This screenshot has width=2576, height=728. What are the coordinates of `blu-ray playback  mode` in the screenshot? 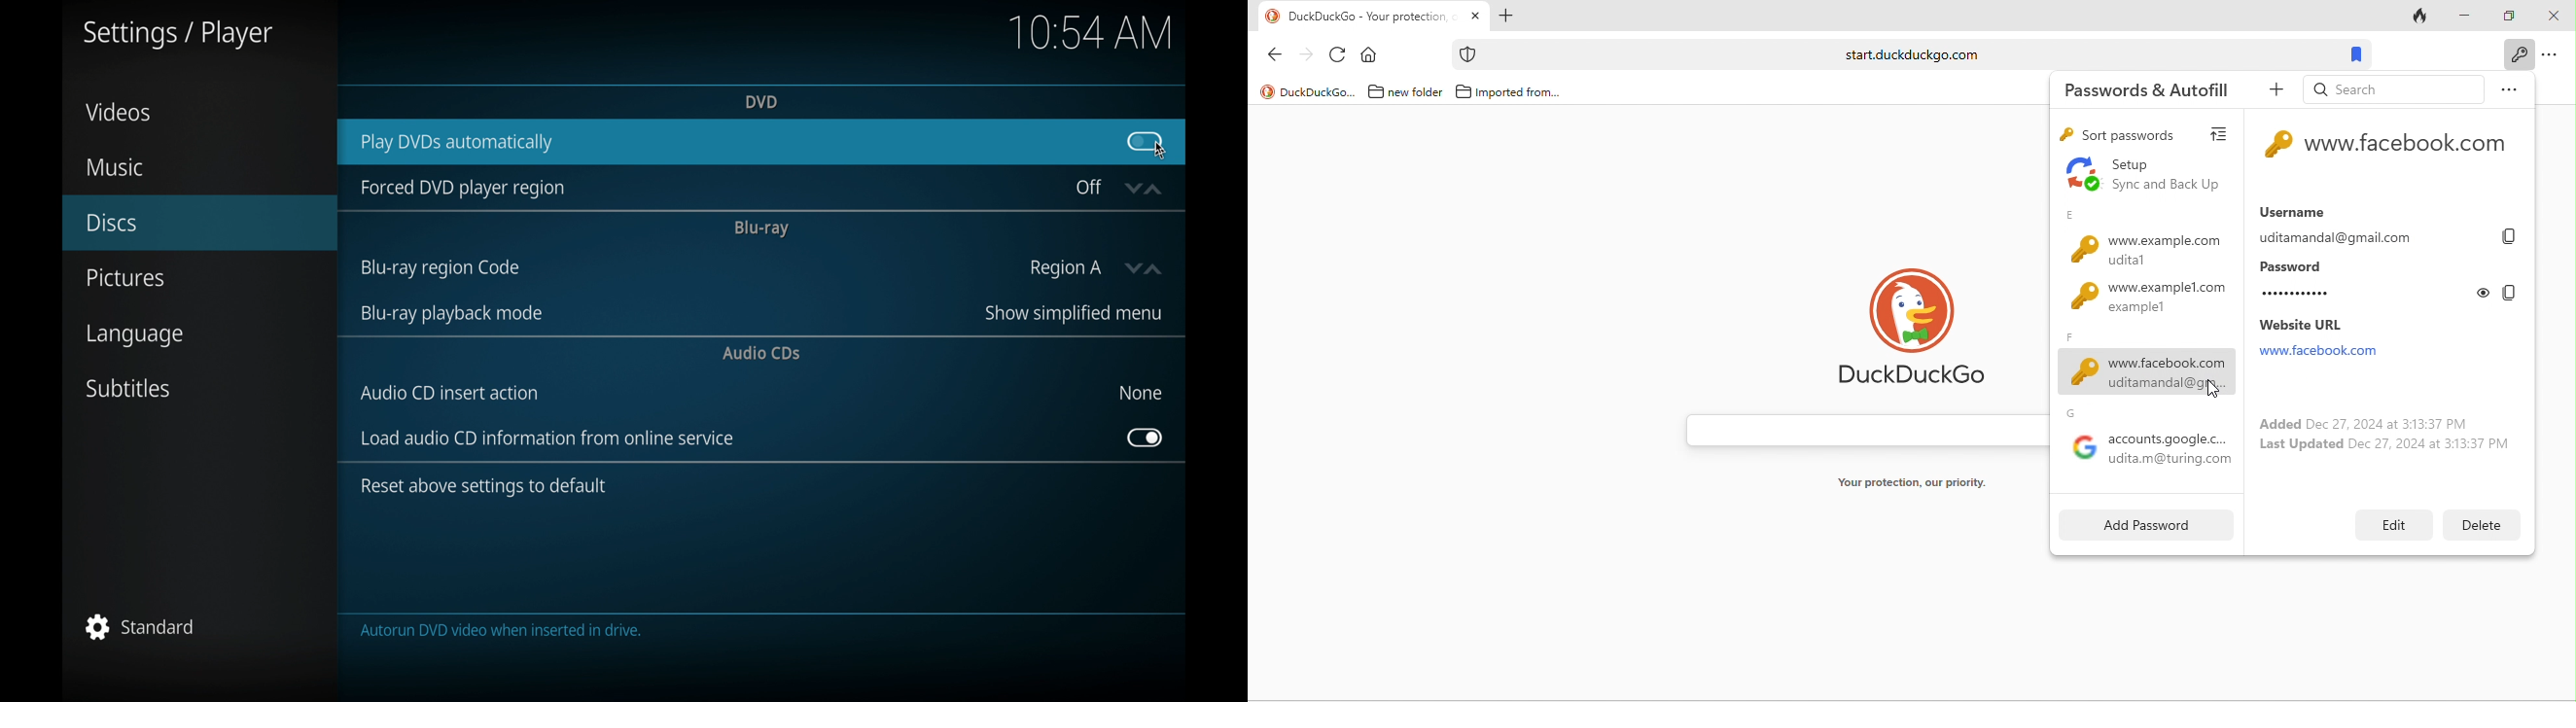 It's located at (450, 314).